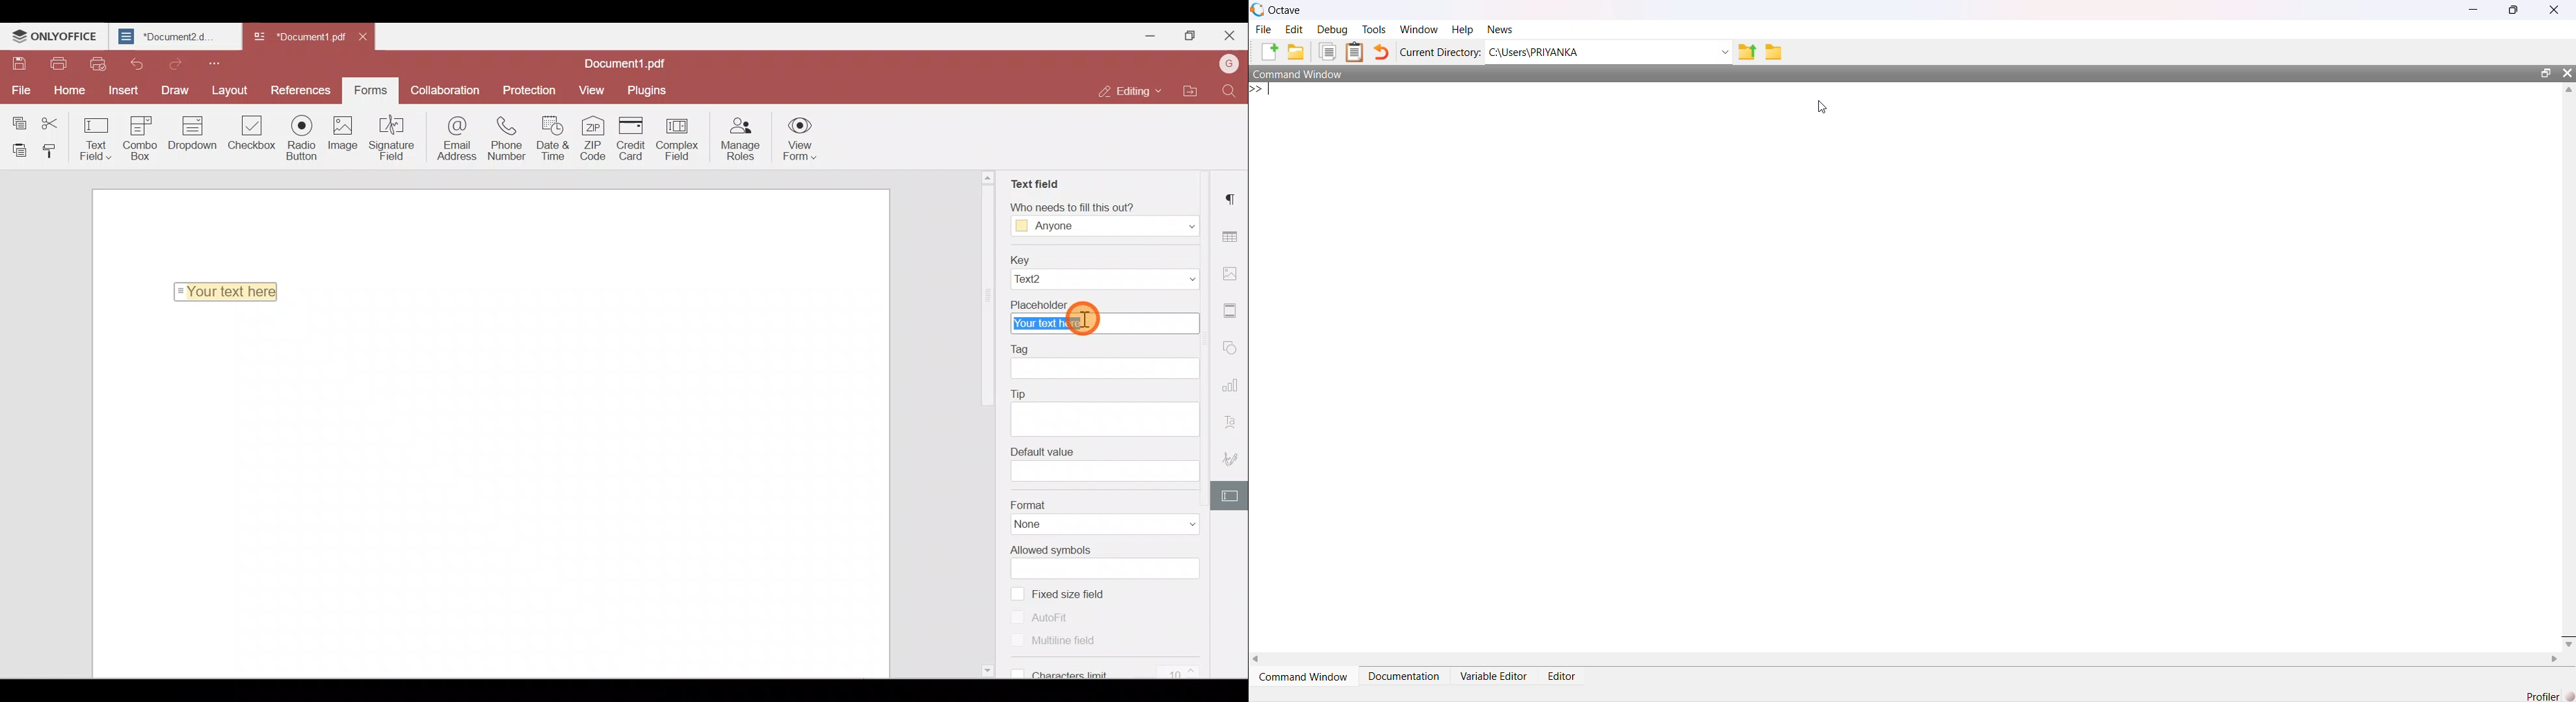 The height and width of the screenshot is (728, 2576). I want to click on View form, so click(799, 141).